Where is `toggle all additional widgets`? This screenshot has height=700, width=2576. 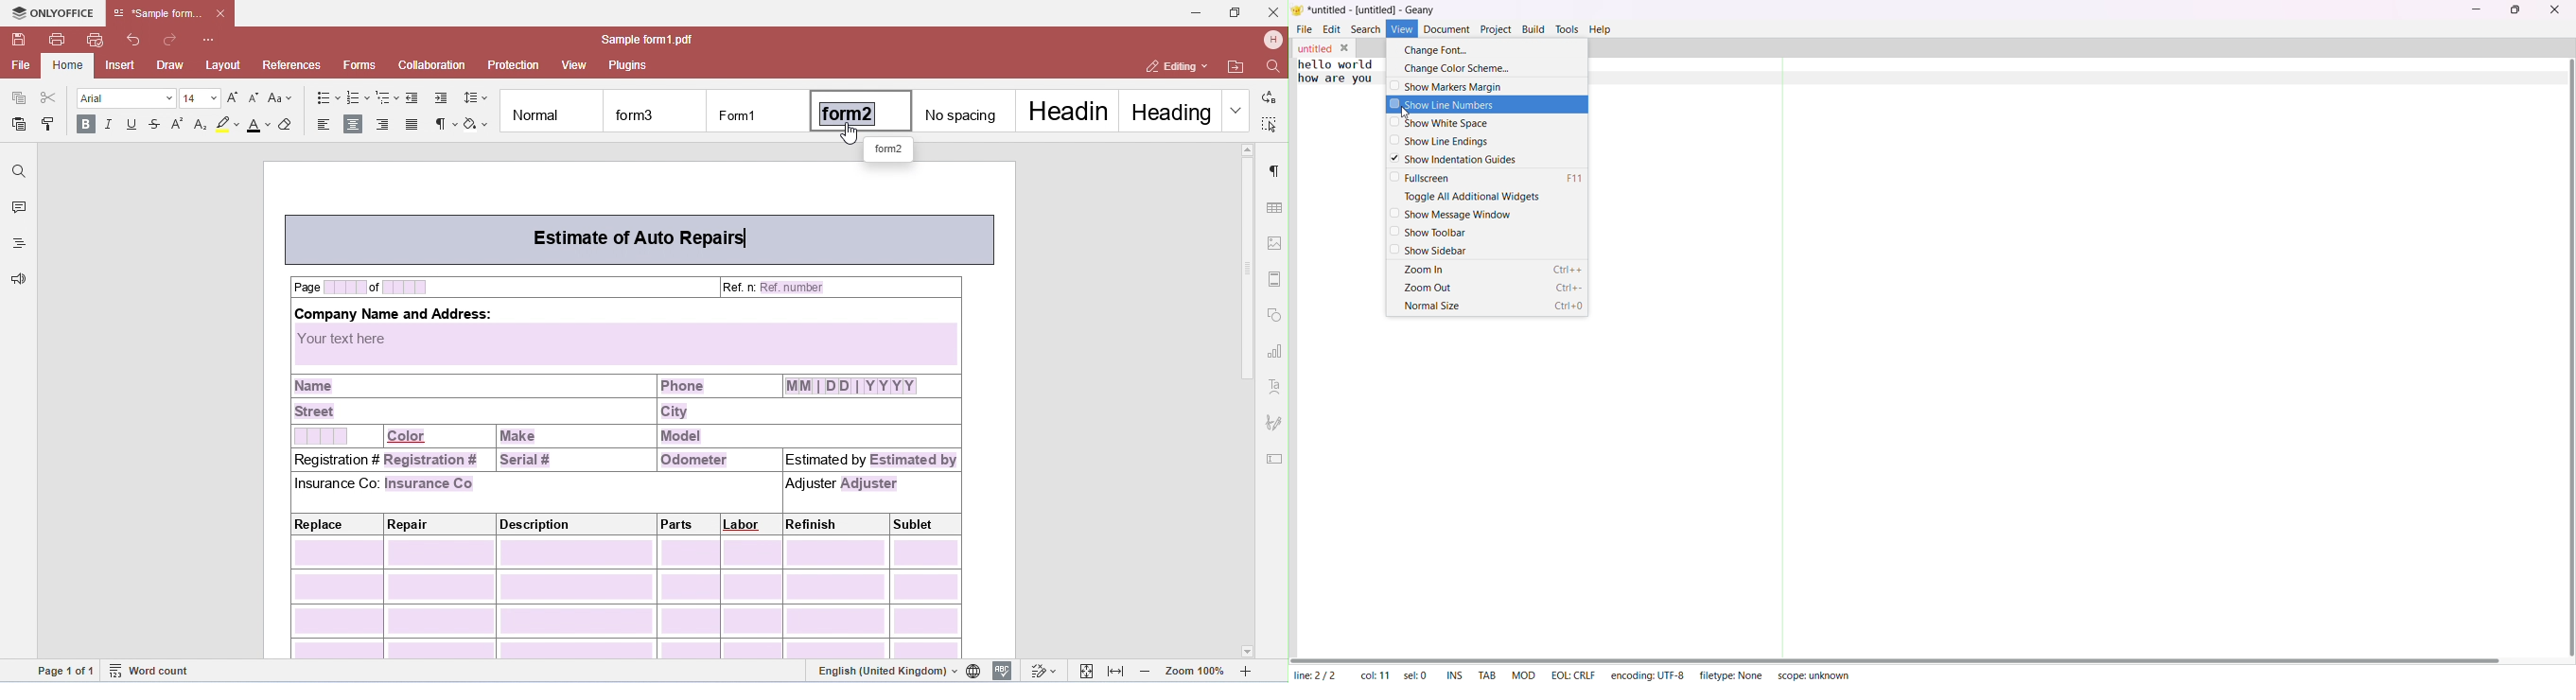
toggle all additional widgets is located at coordinates (1466, 195).